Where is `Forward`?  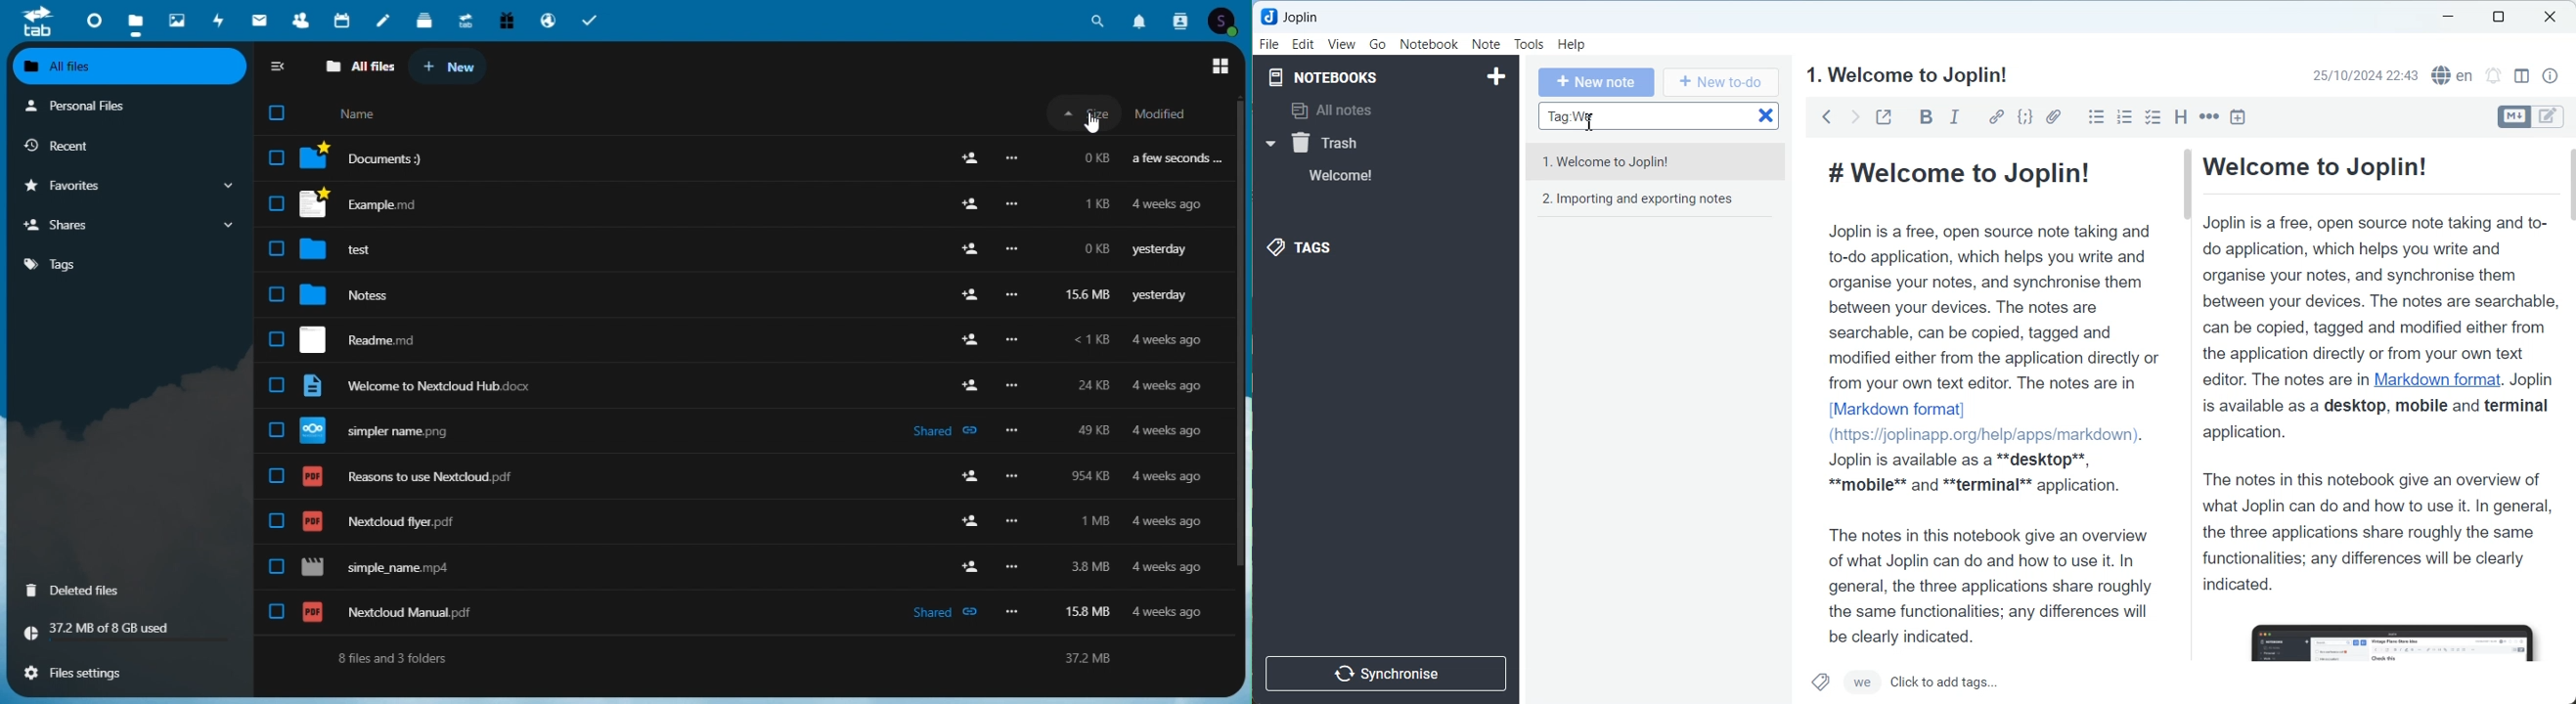
Forward is located at coordinates (1854, 116).